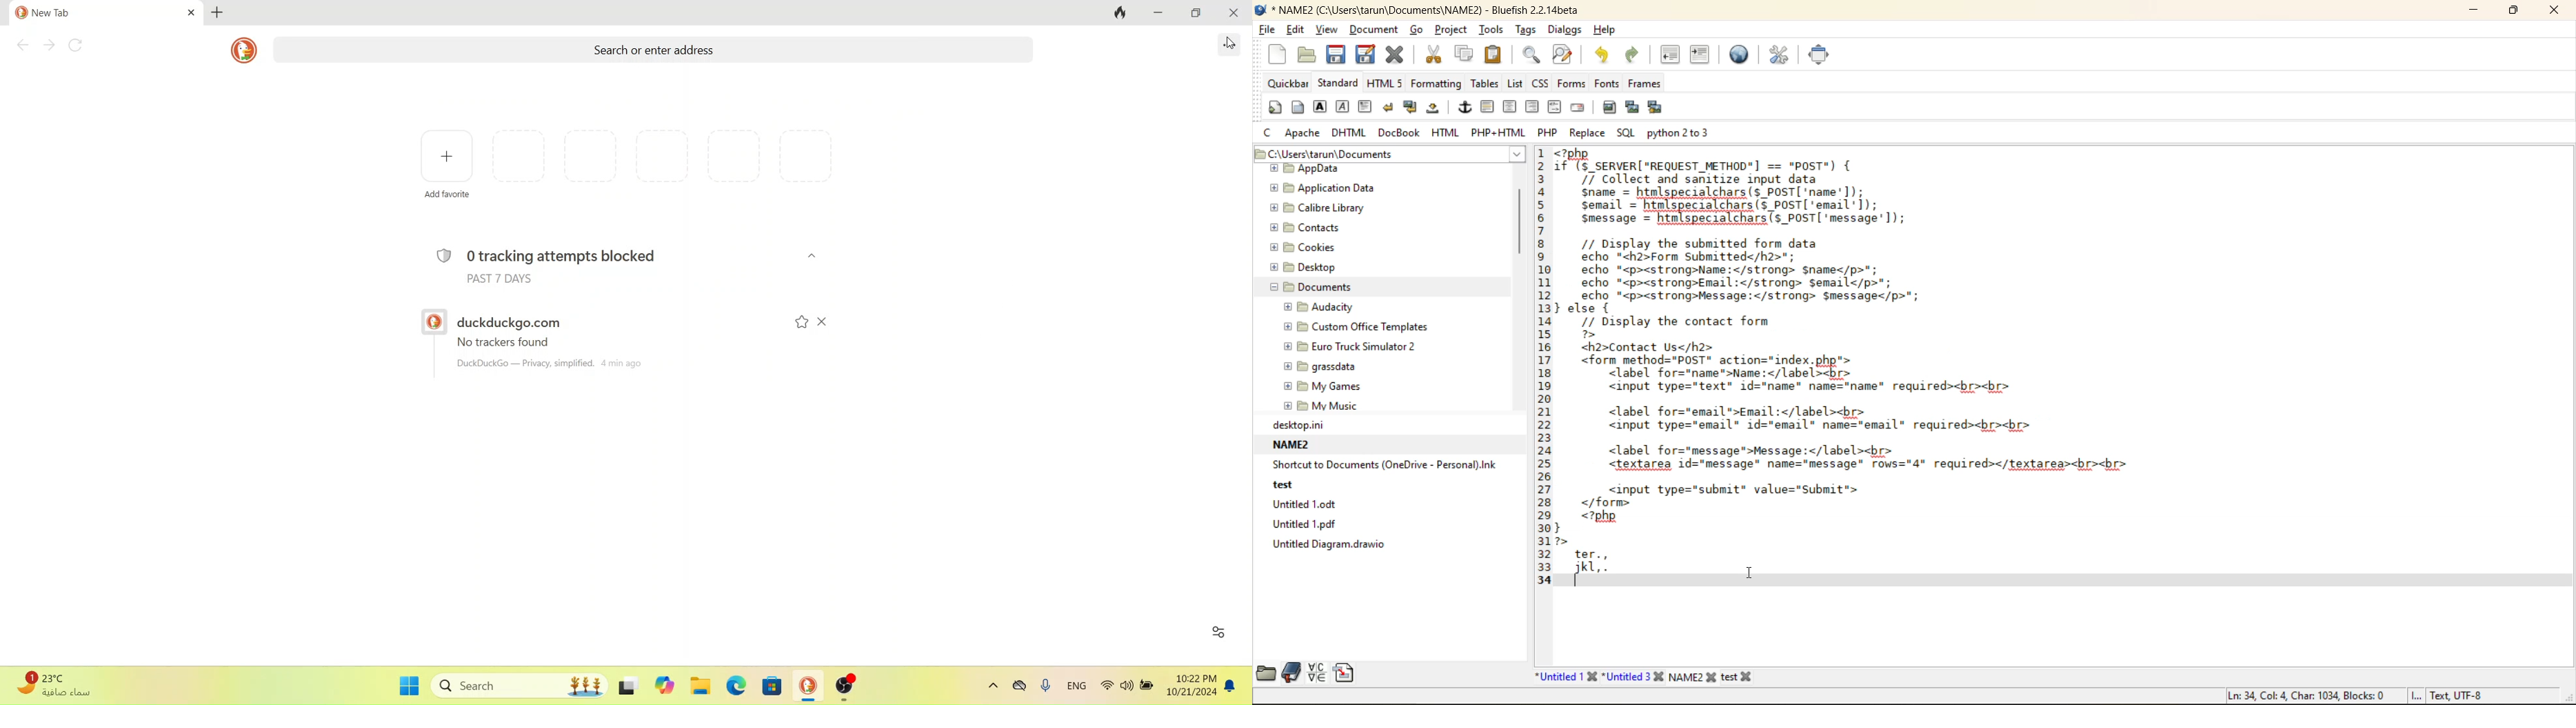  What do you see at coordinates (1578, 107) in the screenshot?
I see `email` at bounding box center [1578, 107].